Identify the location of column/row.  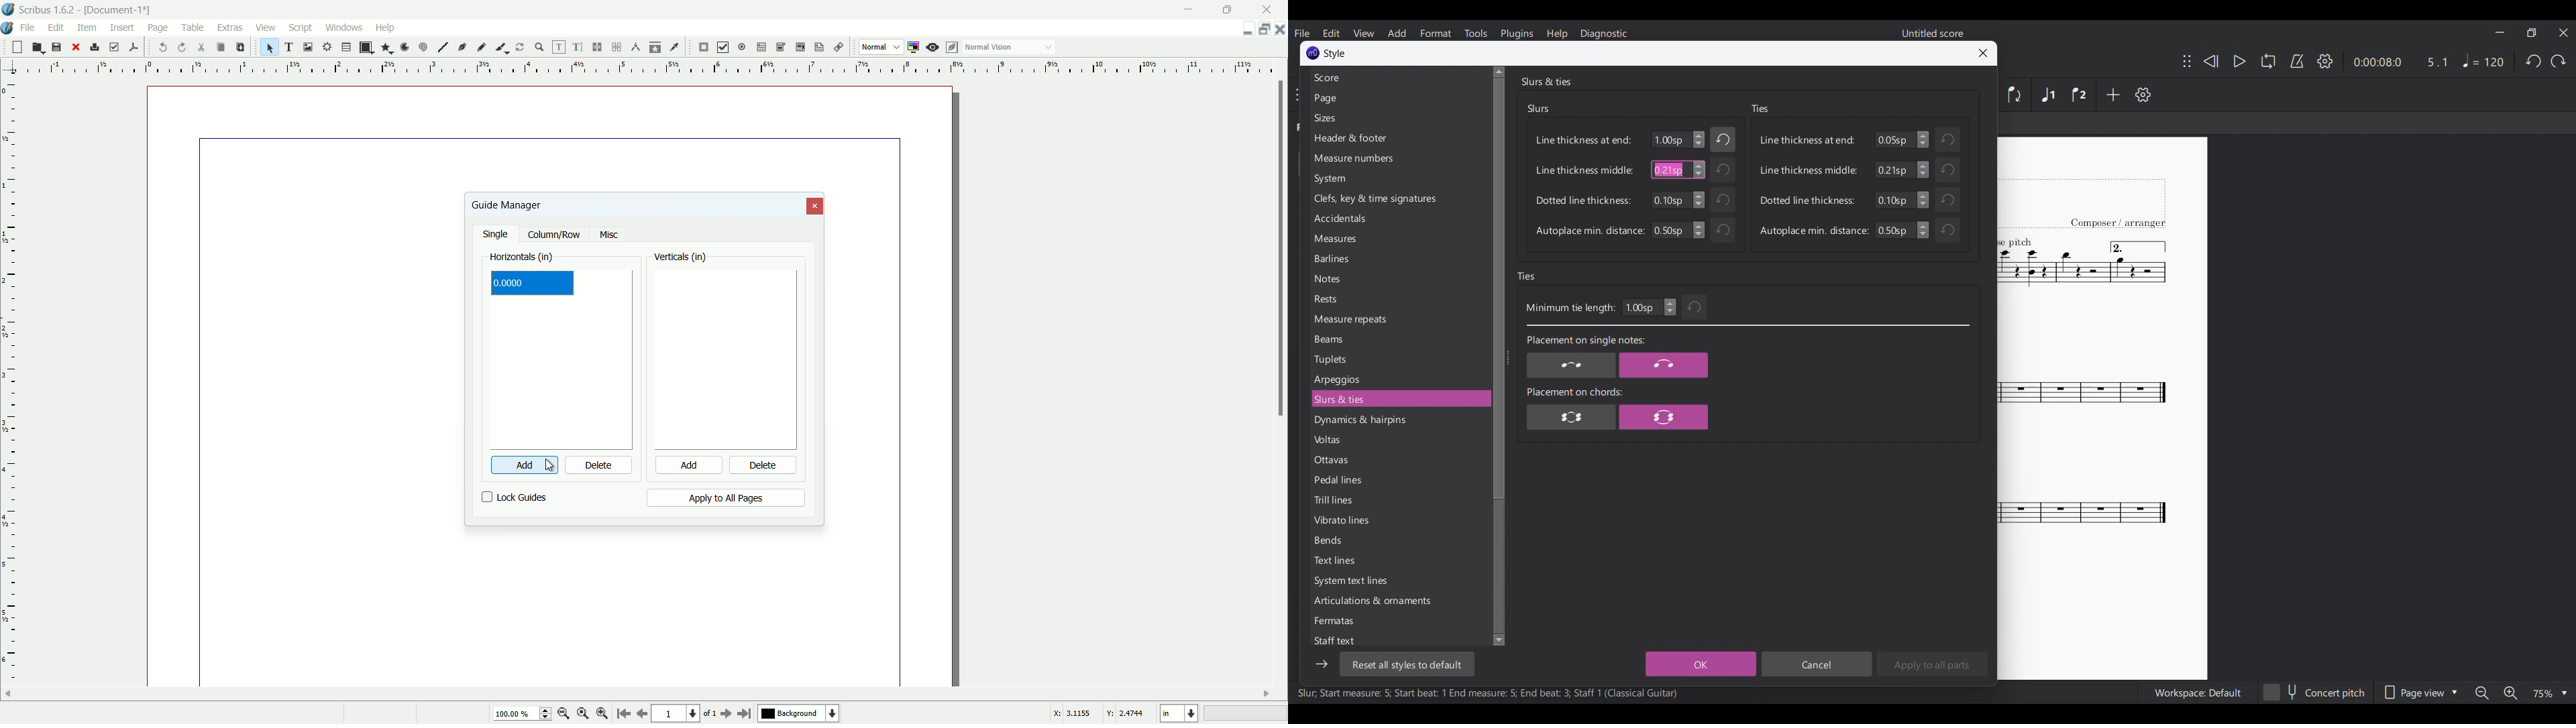
(554, 235).